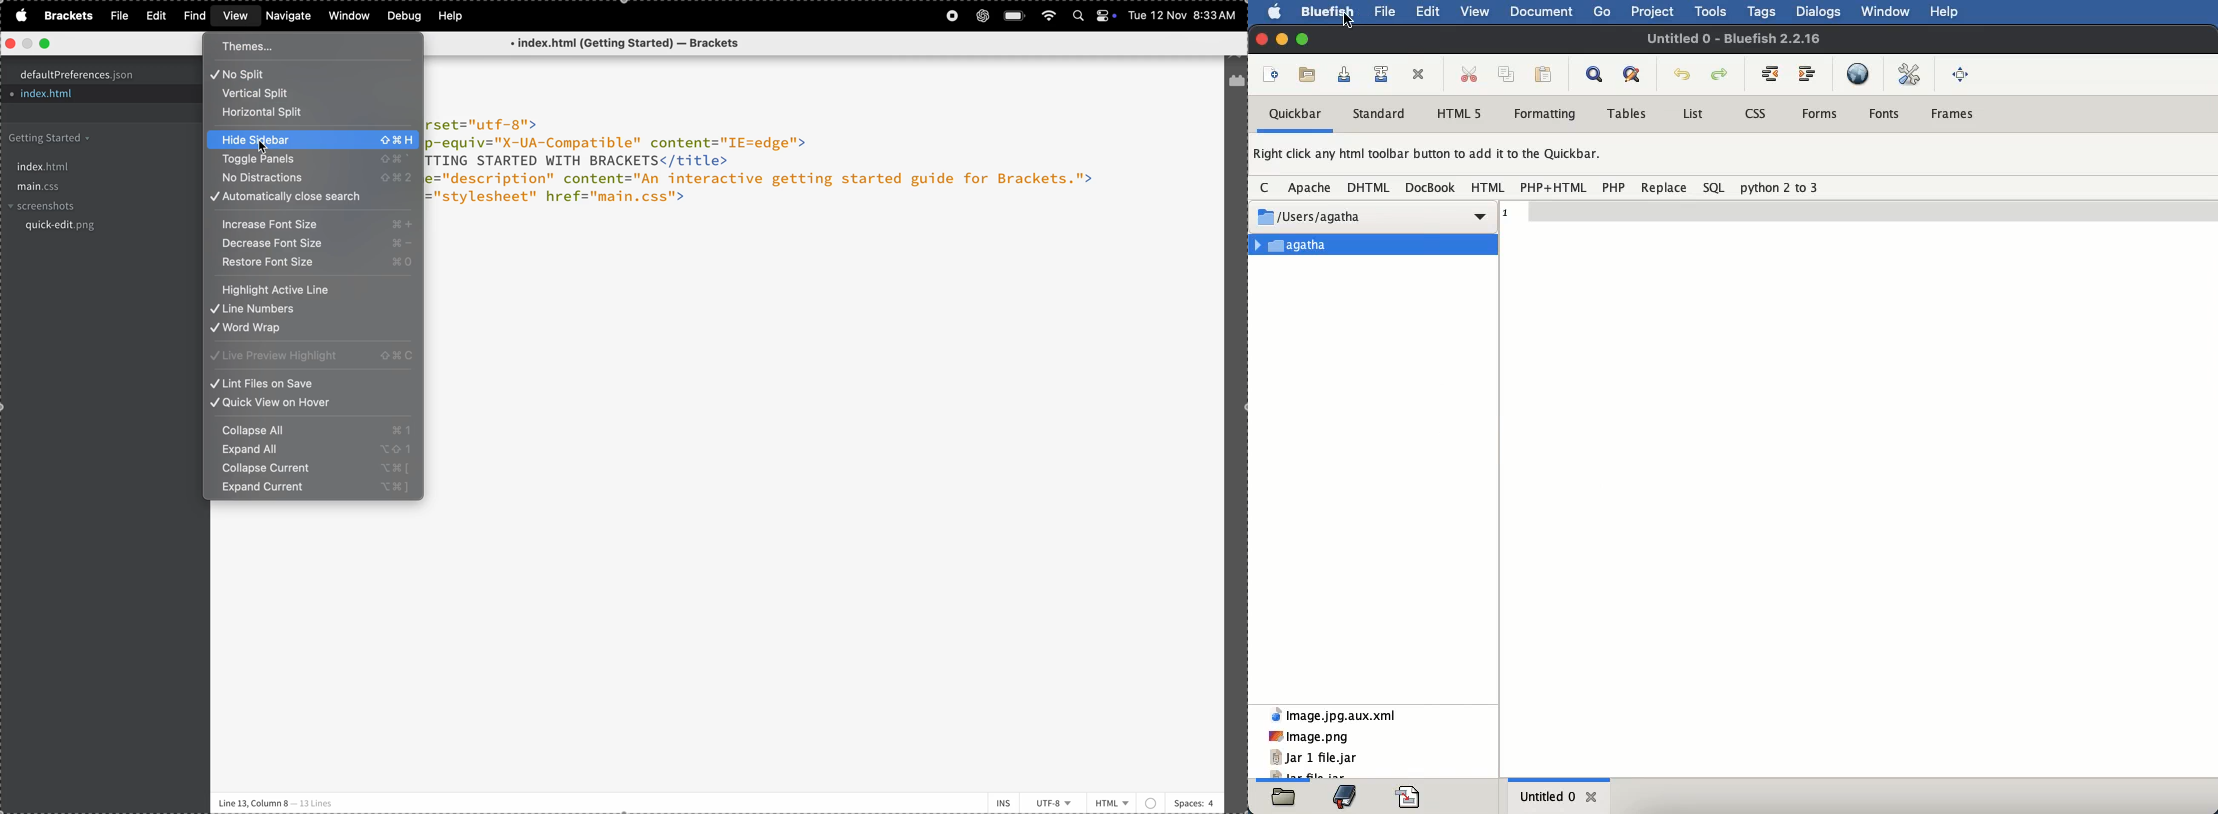 The width and height of the screenshot is (2240, 840). What do you see at coordinates (279, 46) in the screenshot?
I see `theme` at bounding box center [279, 46].